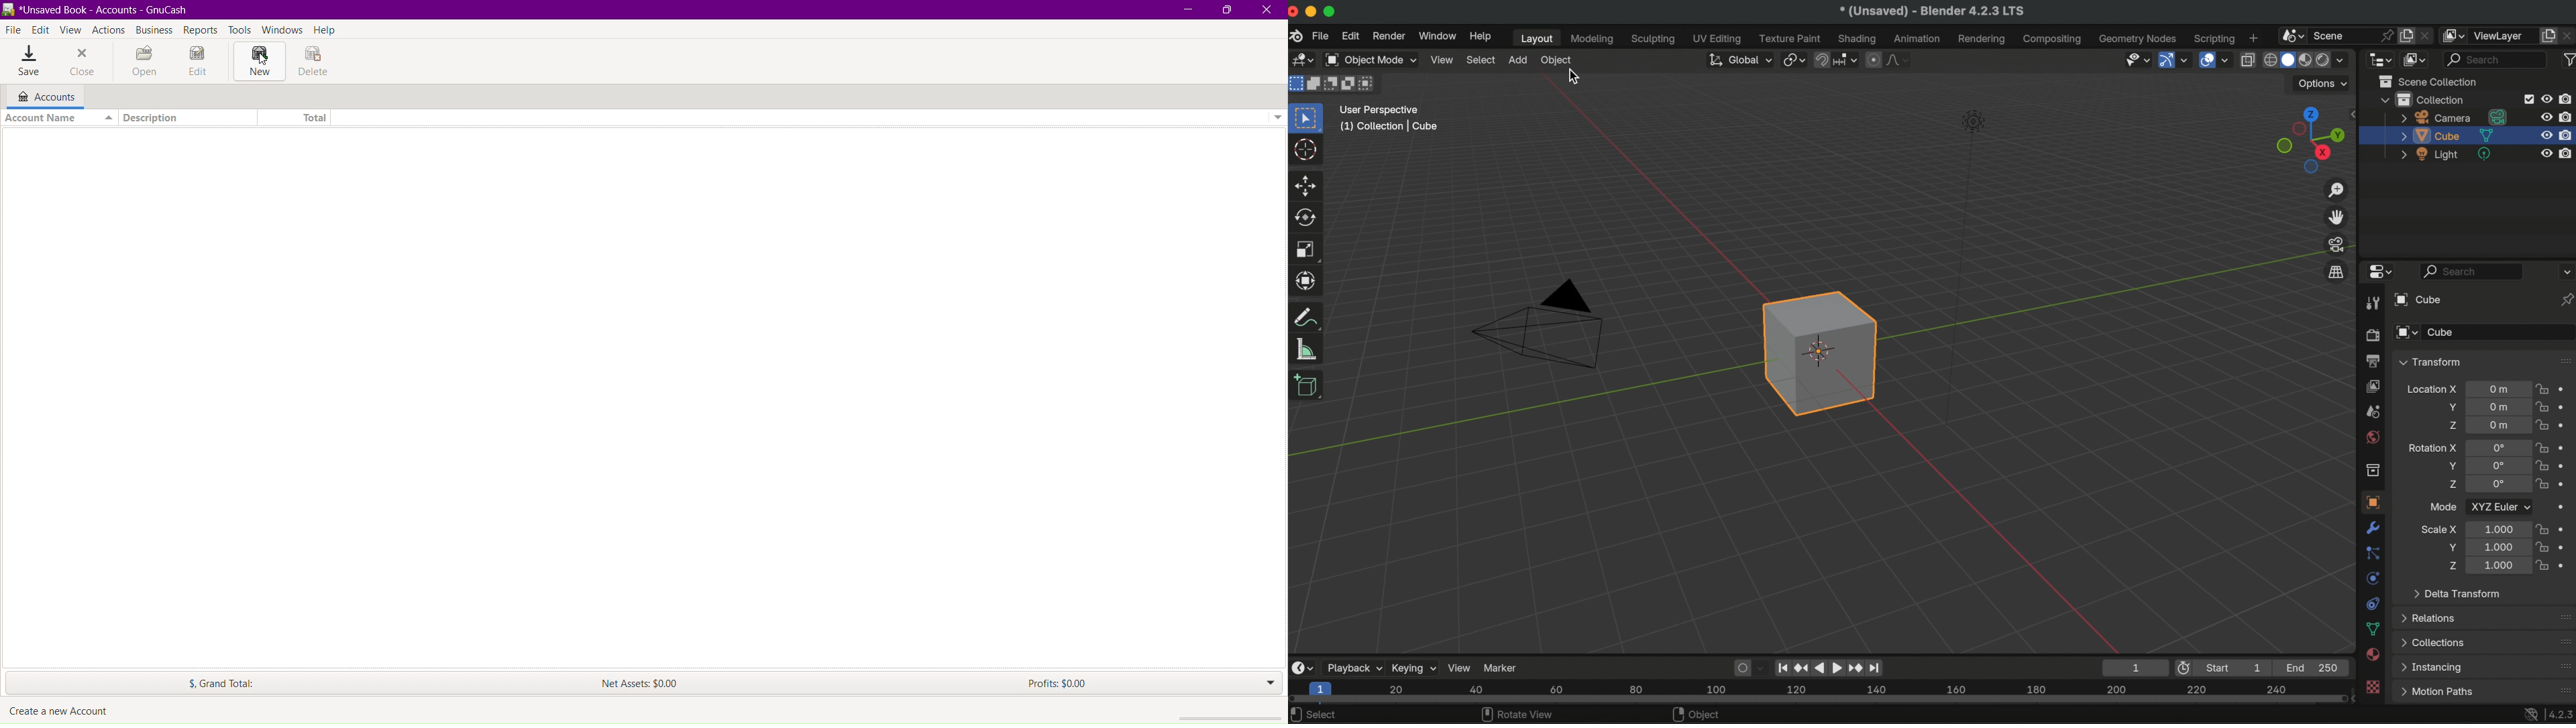 The height and width of the screenshot is (728, 2576). What do you see at coordinates (2322, 61) in the screenshot?
I see `viewport shading` at bounding box center [2322, 61].